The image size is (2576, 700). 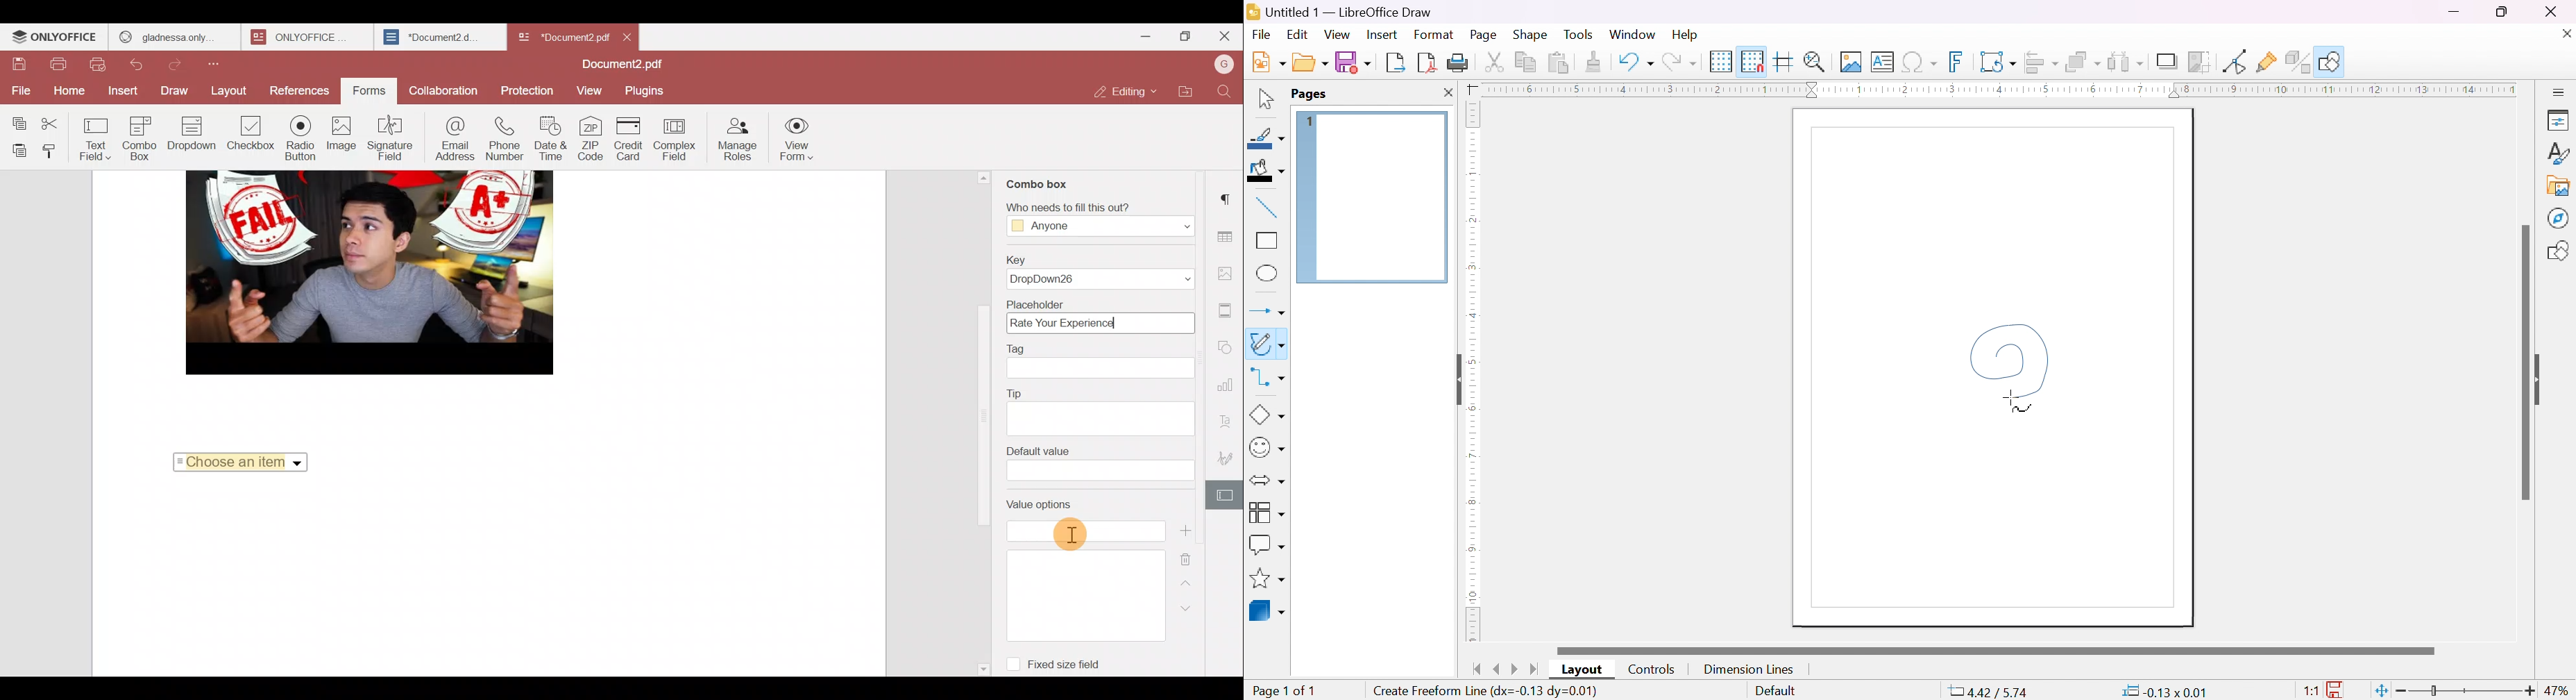 What do you see at coordinates (1997, 62) in the screenshot?
I see `transformation` at bounding box center [1997, 62].